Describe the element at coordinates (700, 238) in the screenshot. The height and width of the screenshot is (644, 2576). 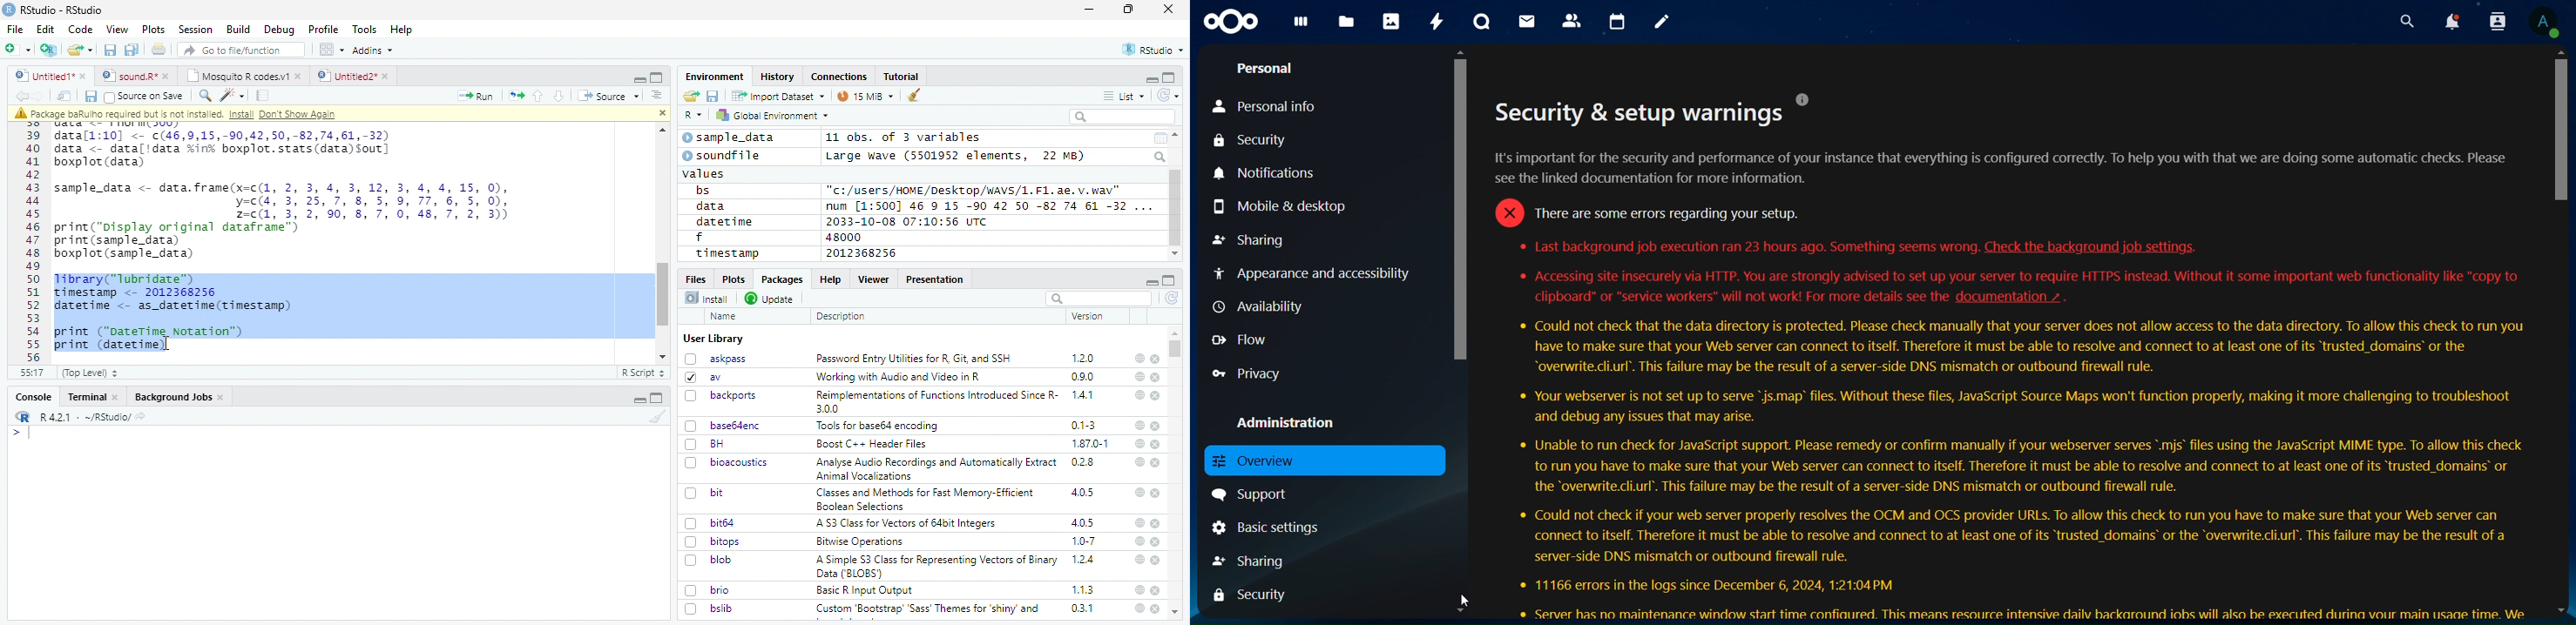
I see `f` at that location.